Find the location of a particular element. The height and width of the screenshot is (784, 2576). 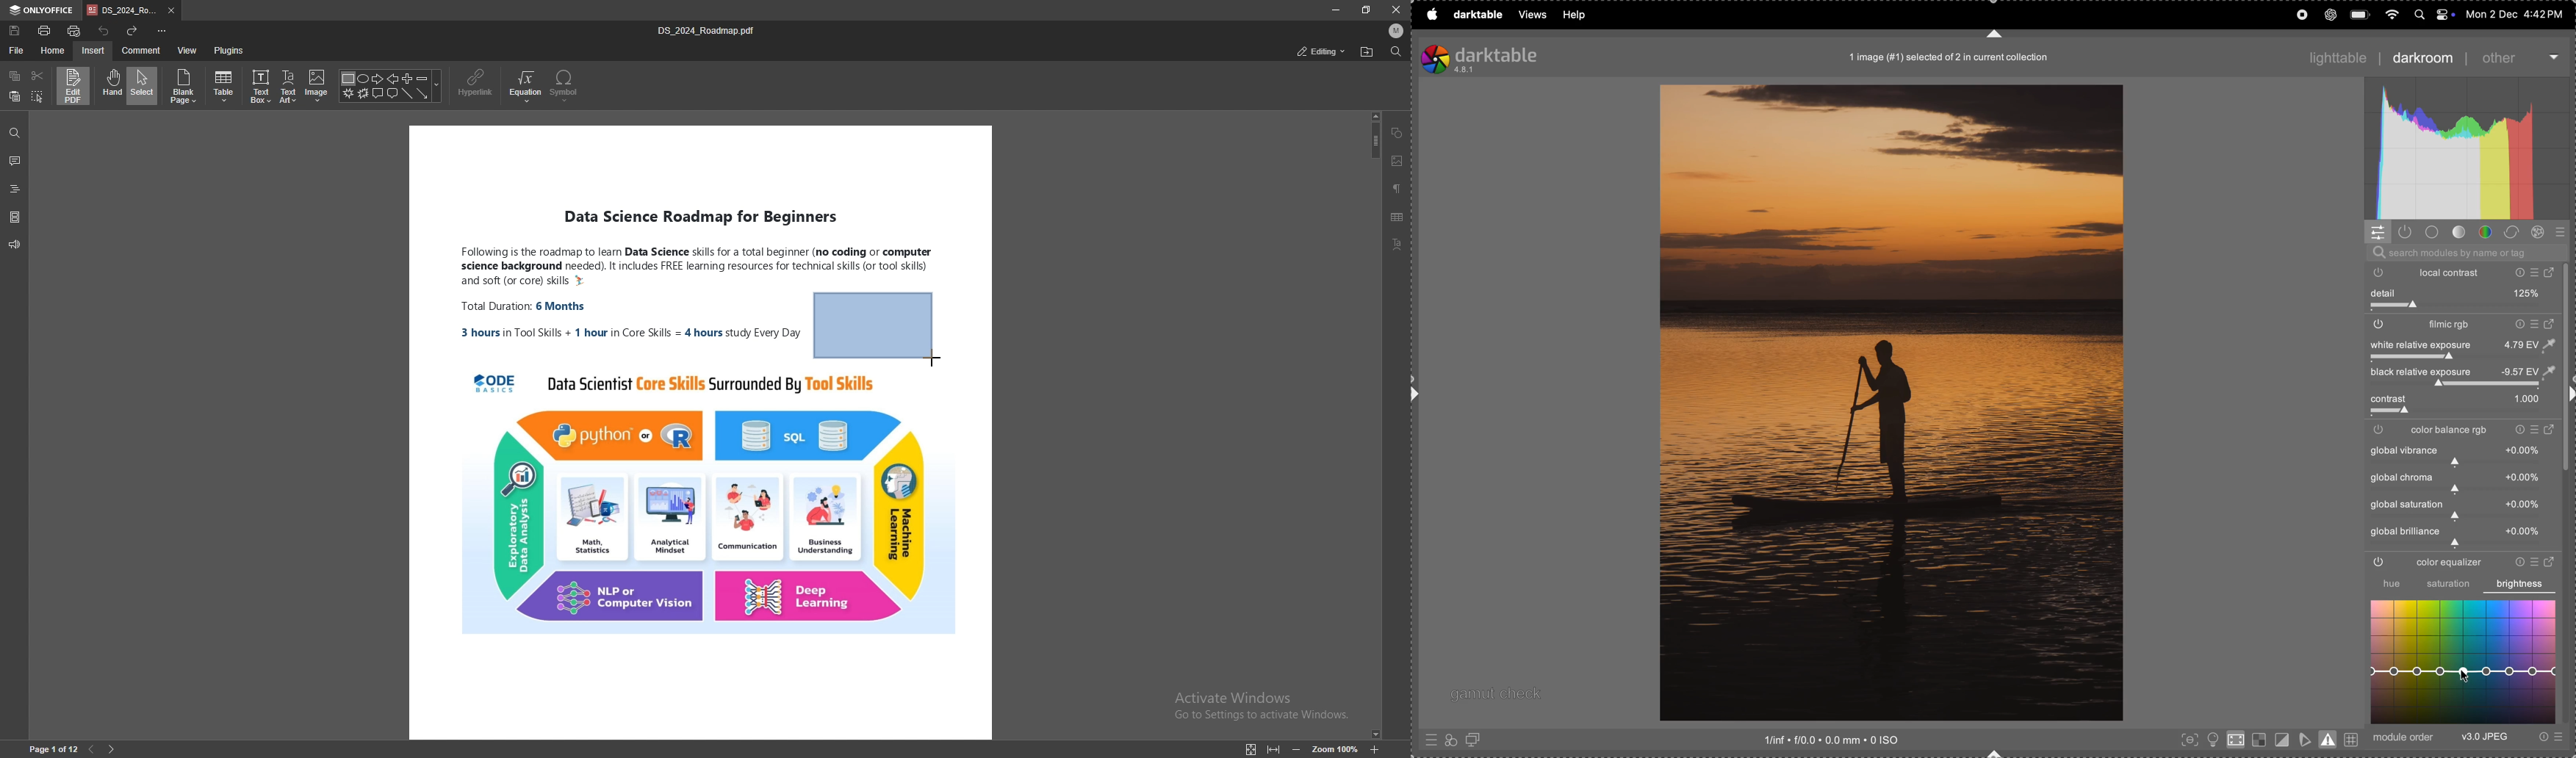

toggle exposure is located at coordinates (2386, 358).